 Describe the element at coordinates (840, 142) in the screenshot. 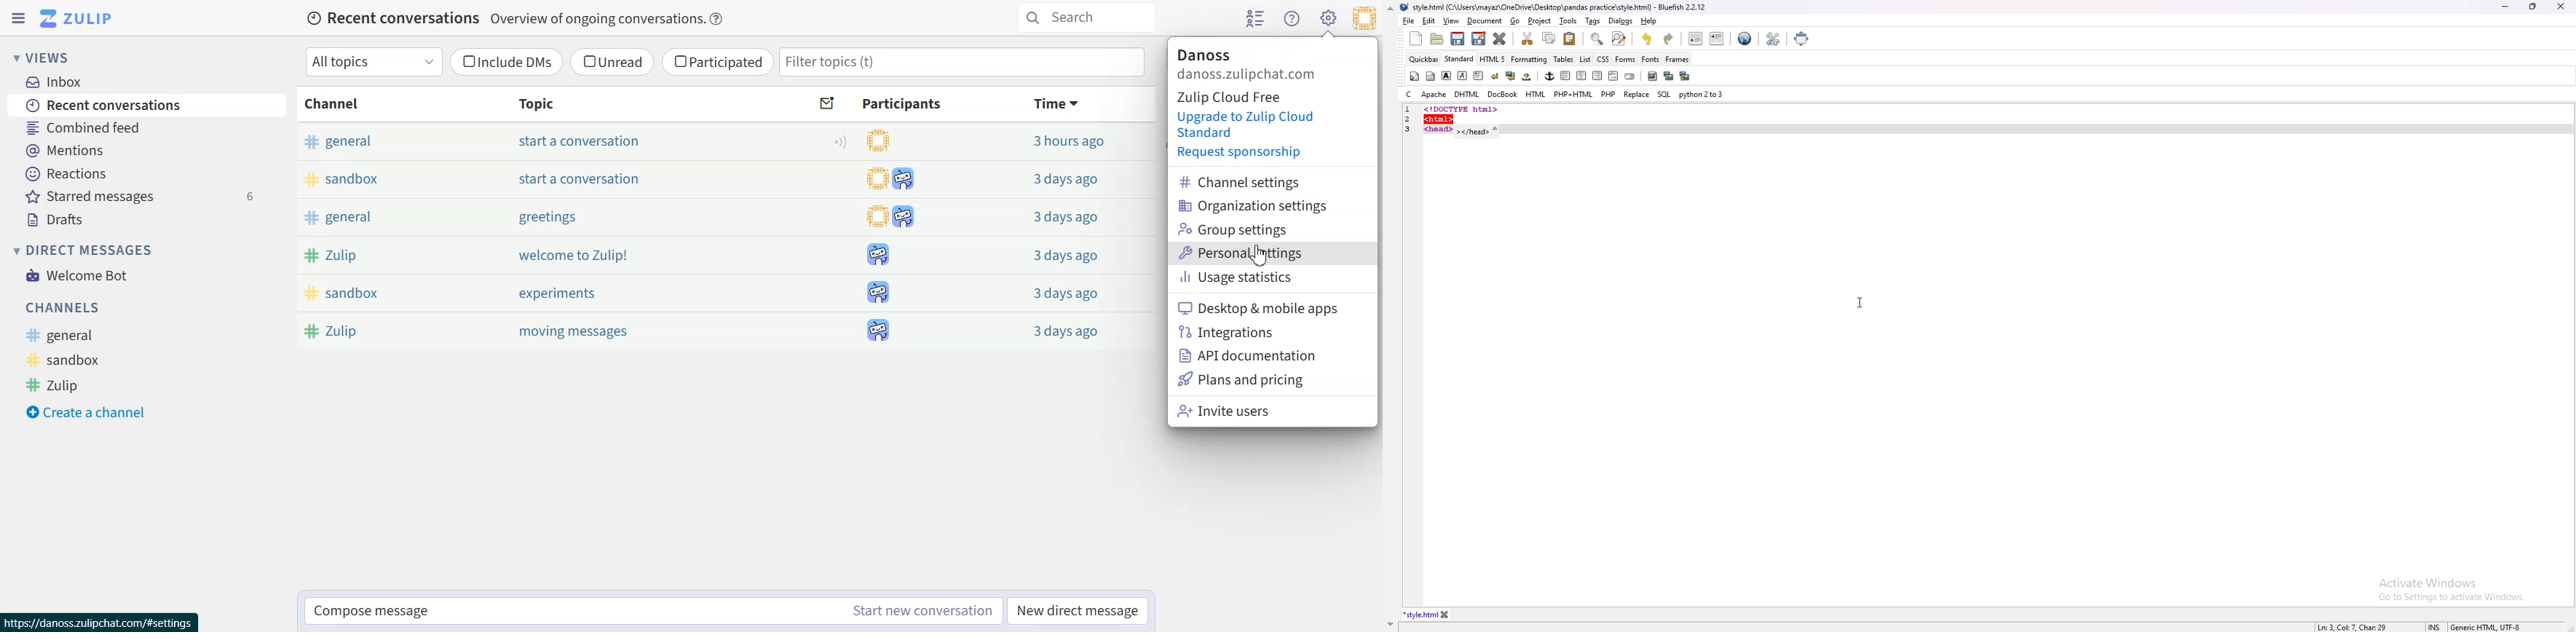

I see `Configure topic notification` at that location.